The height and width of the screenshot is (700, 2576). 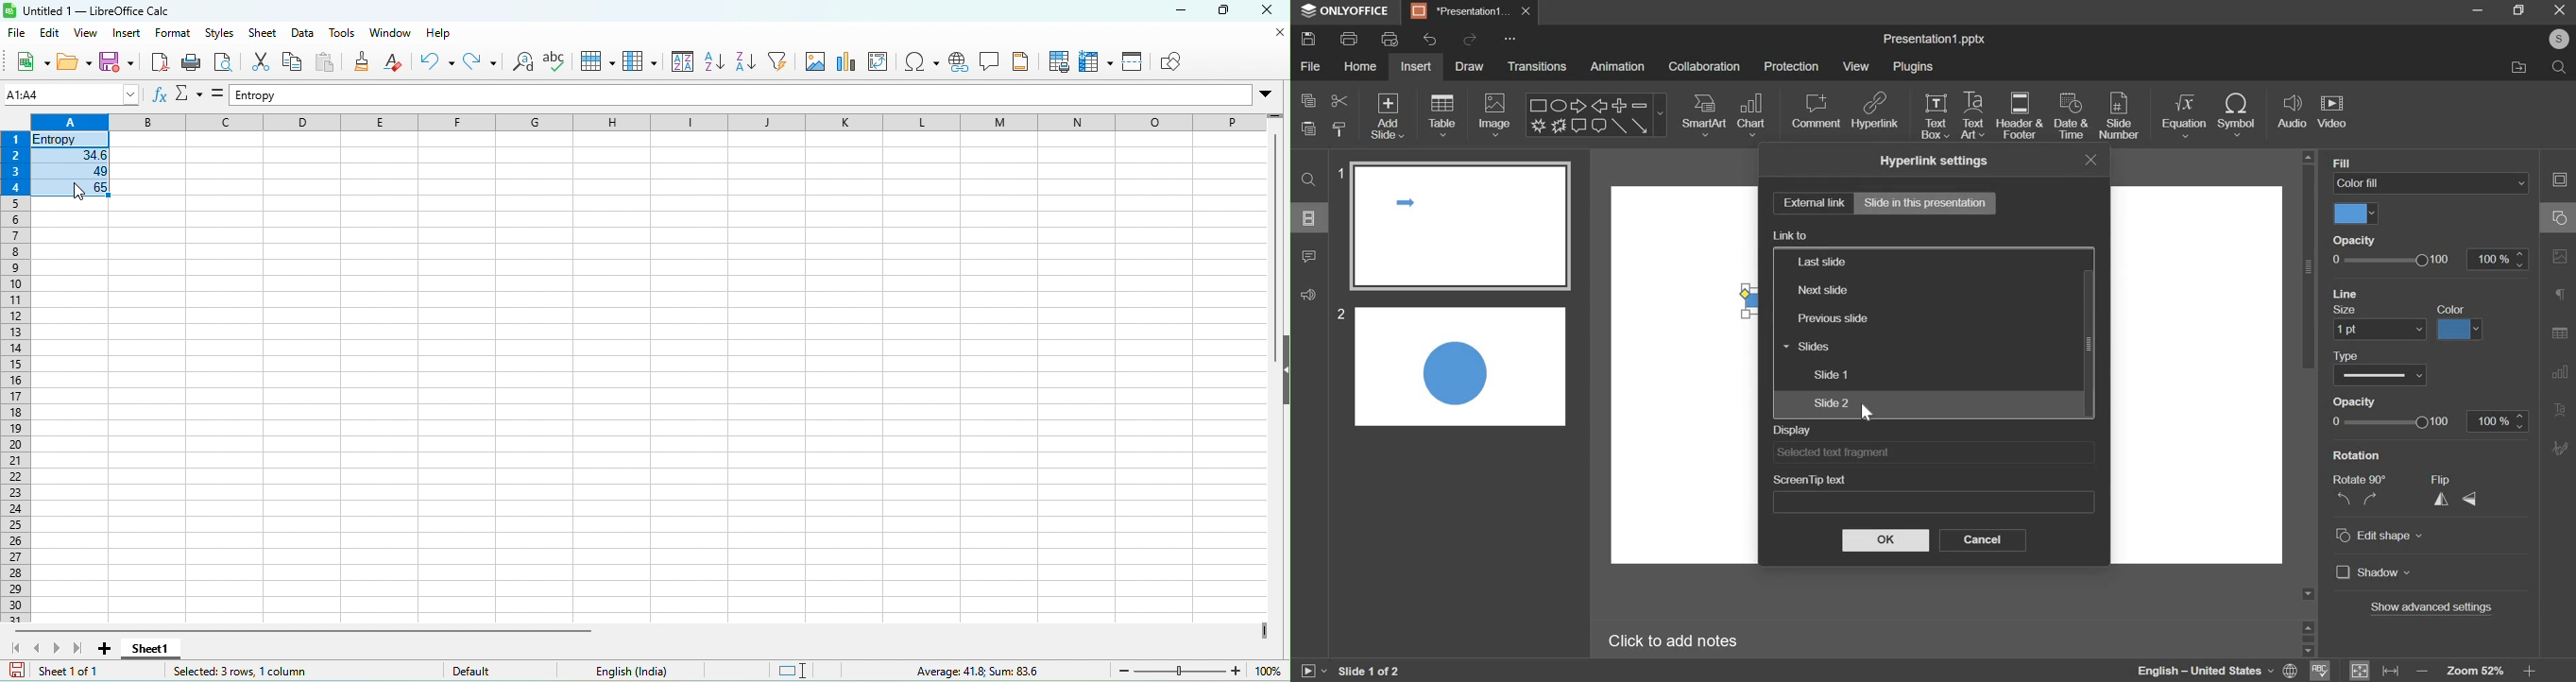 I want to click on previous slide, so click(x=1833, y=318).